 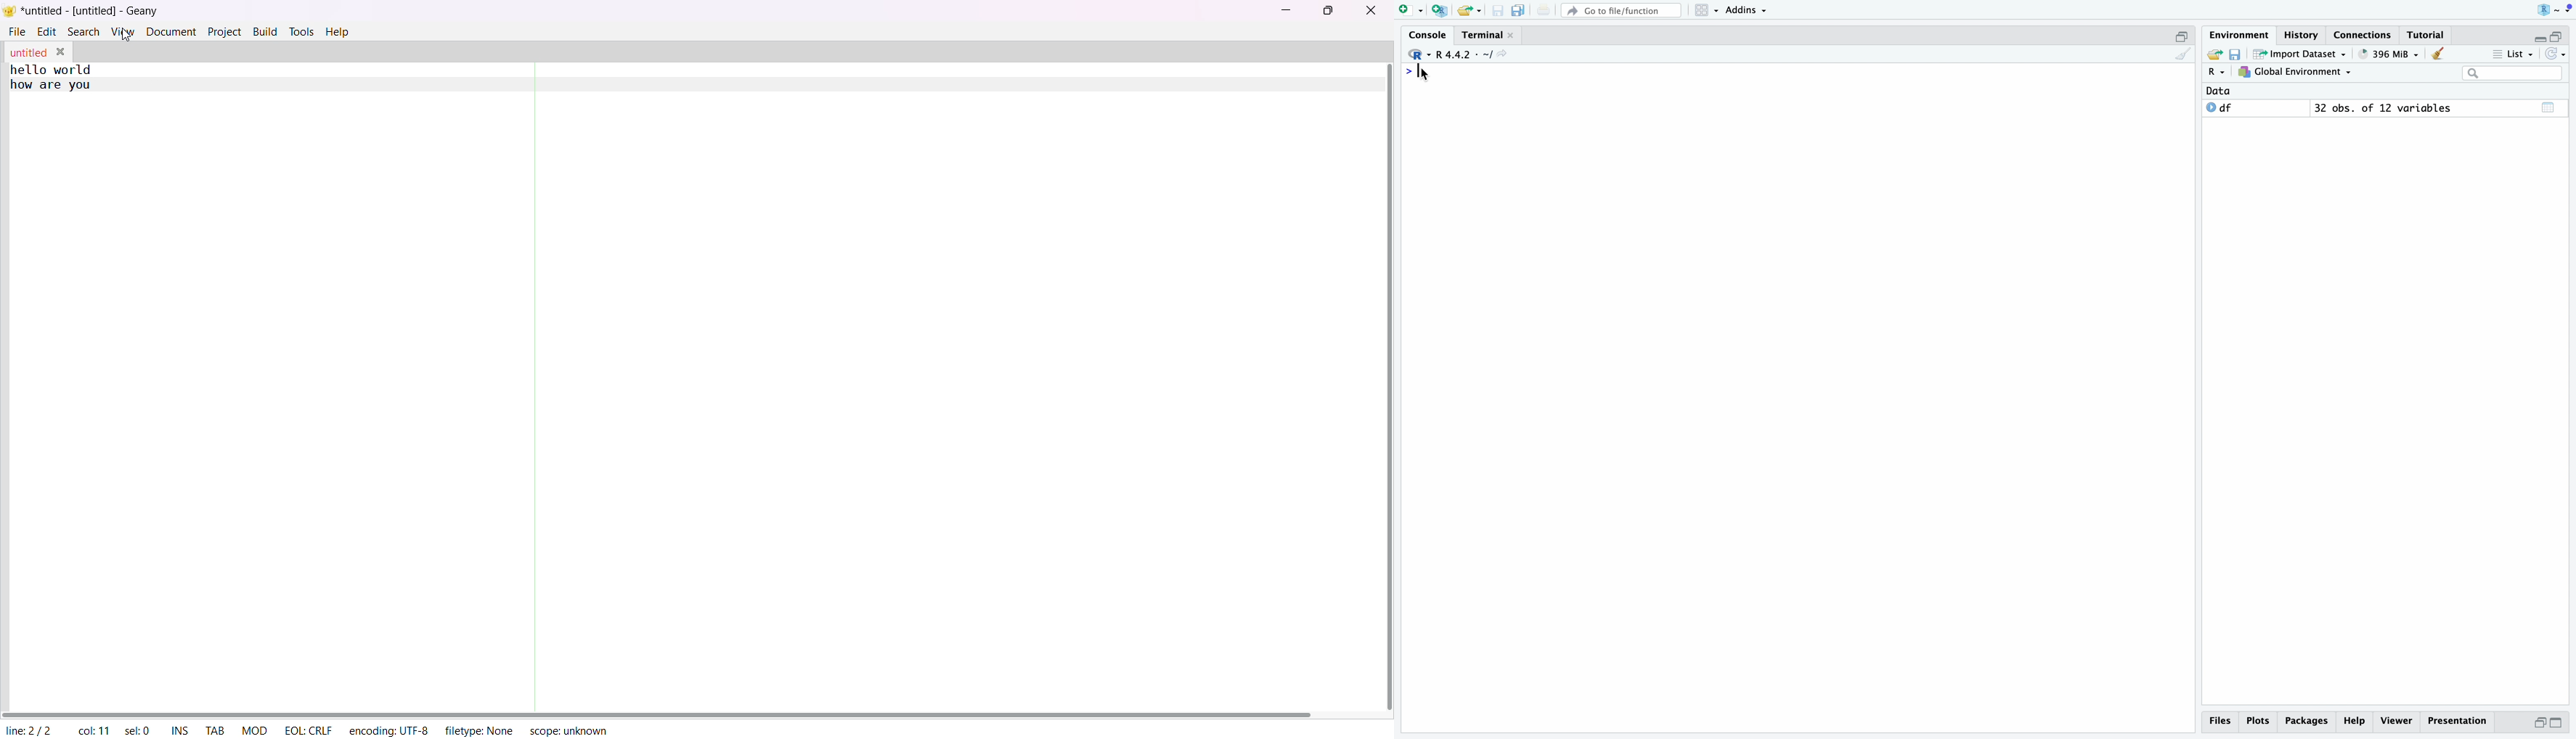 I want to click on clean, so click(x=2437, y=54).